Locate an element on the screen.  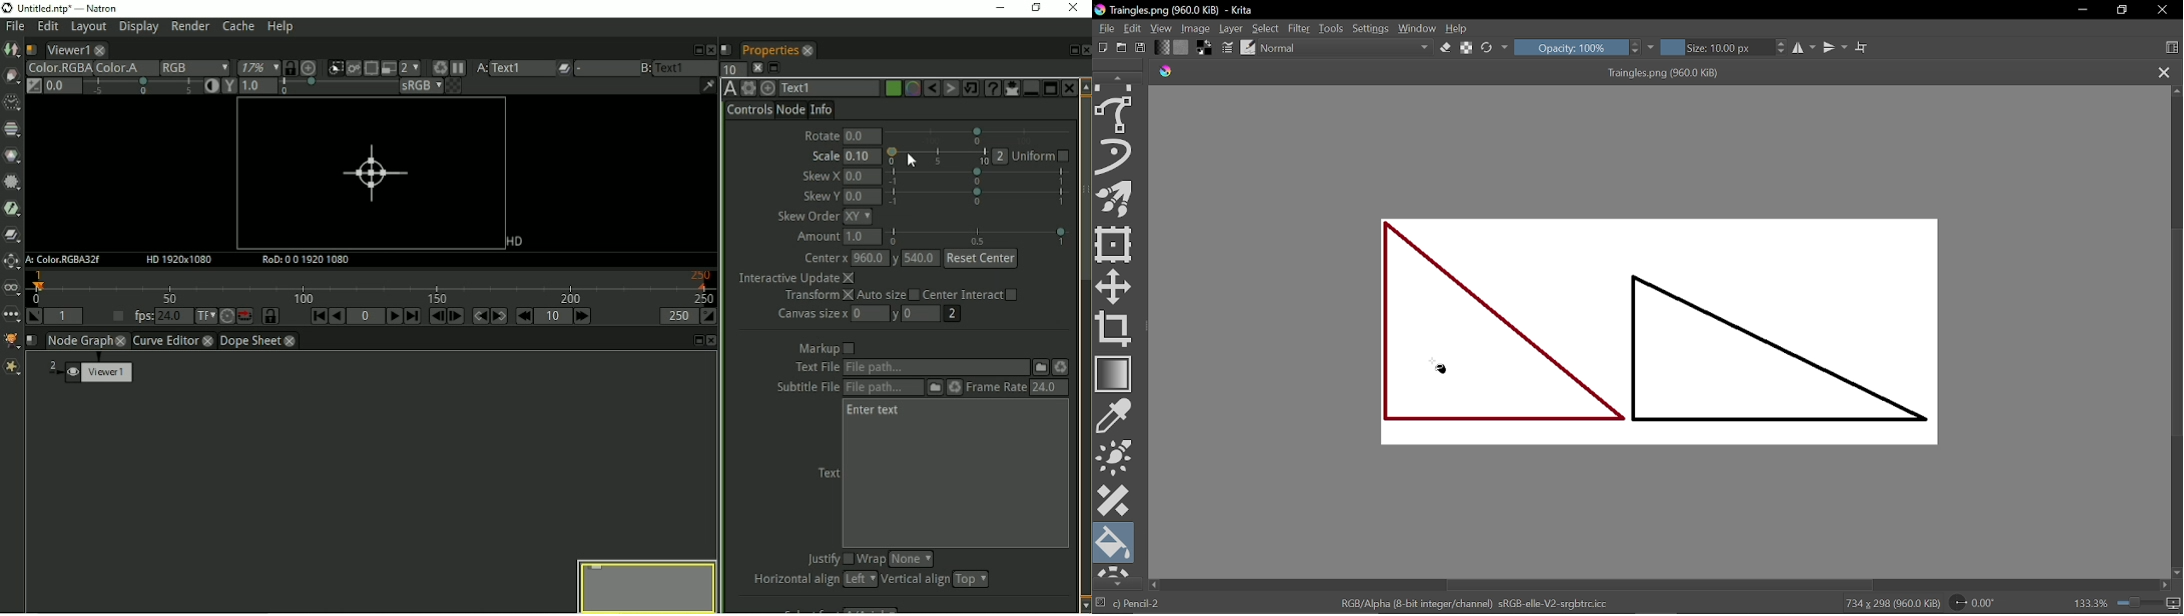
Skew X is located at coordinates (937, 176).